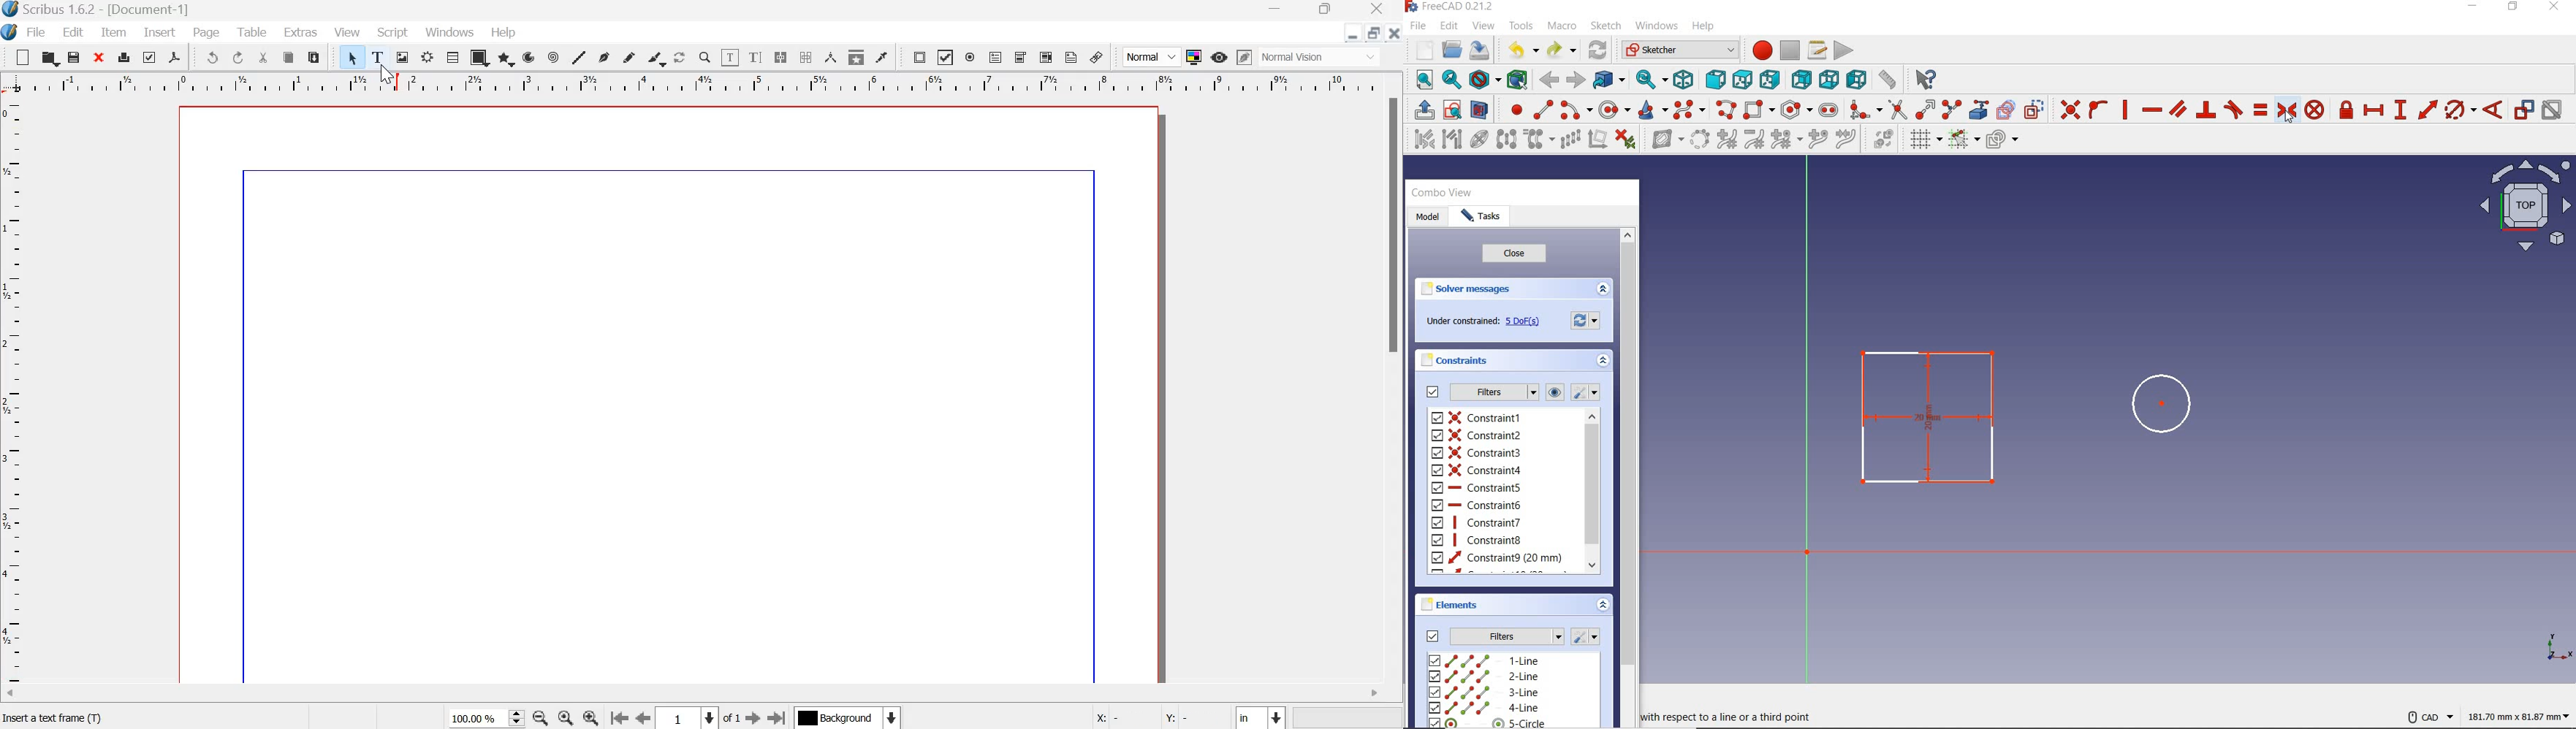 This screenshot has width=2576, height=756. What do you see at coordinates (1819, 50) in the screenshot?
I see `macros` at bounding box center [1819, 50].